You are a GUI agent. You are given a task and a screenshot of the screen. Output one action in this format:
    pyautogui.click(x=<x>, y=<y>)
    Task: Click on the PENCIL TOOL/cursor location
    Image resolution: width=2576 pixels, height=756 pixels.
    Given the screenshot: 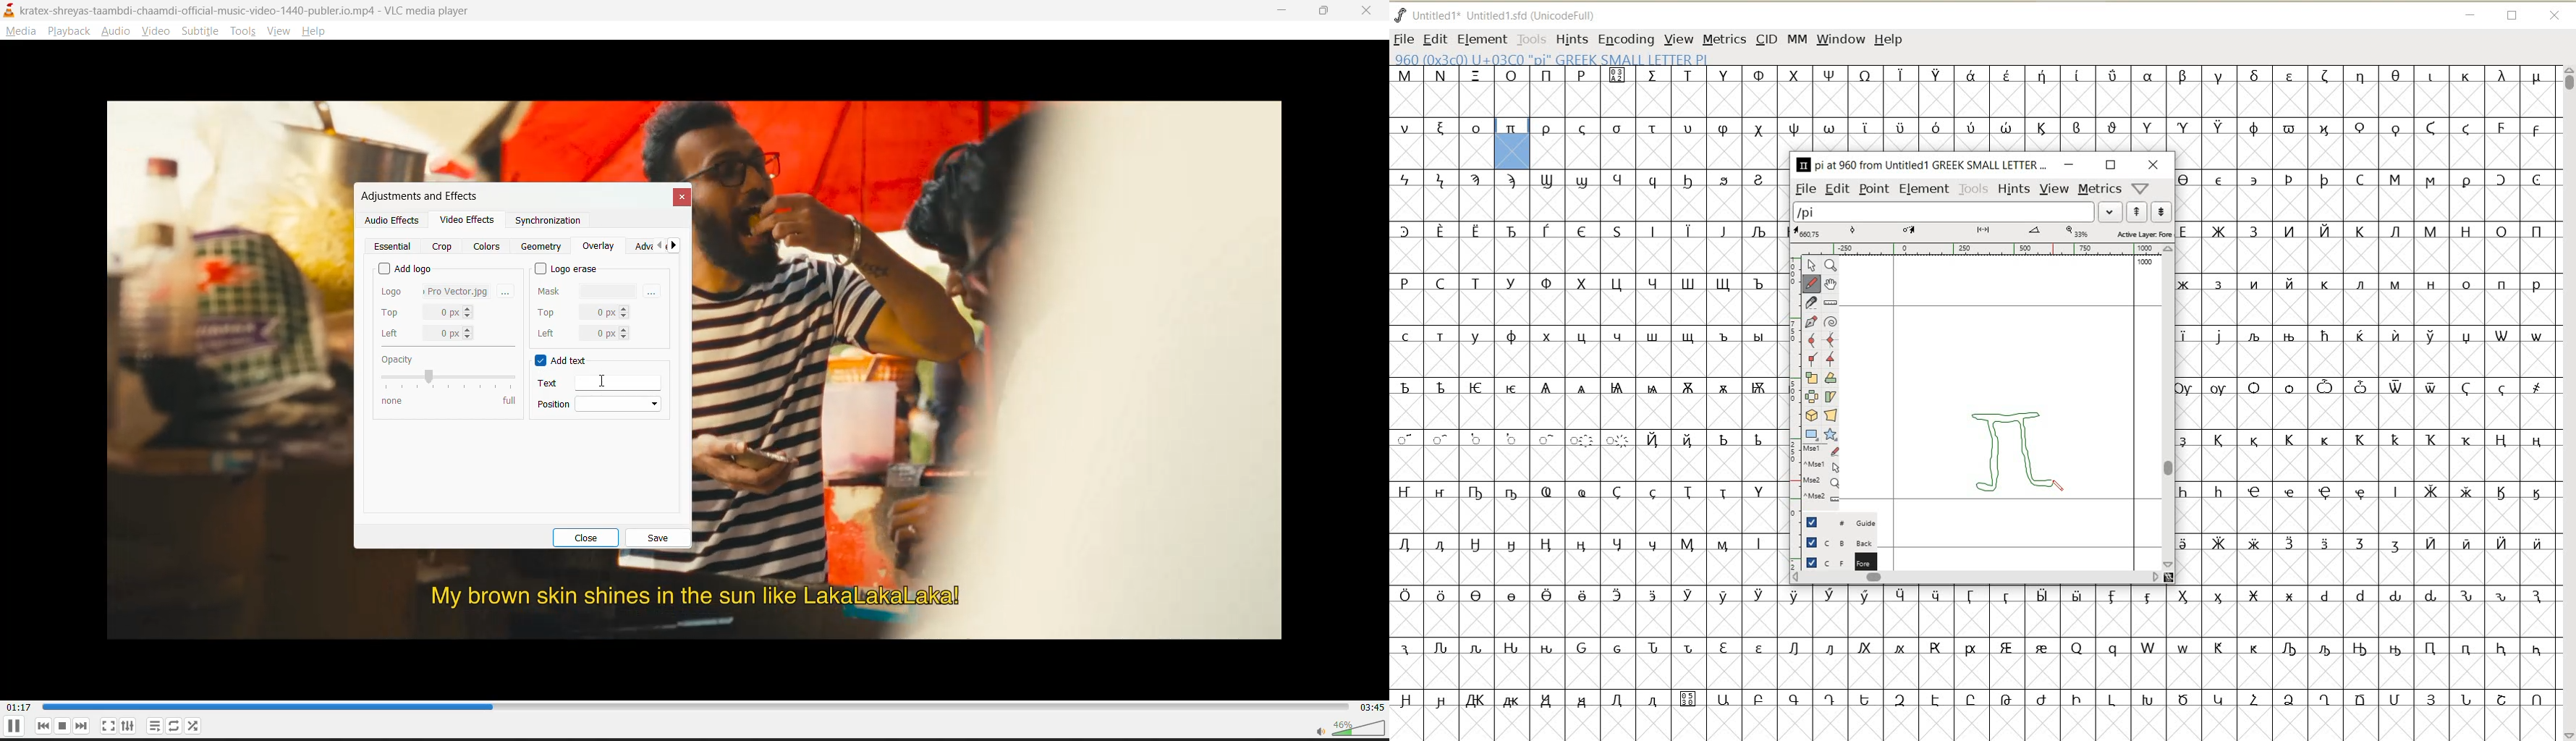 What is the action you would take?
    pyautogui.click(x=2058, y=486)
    